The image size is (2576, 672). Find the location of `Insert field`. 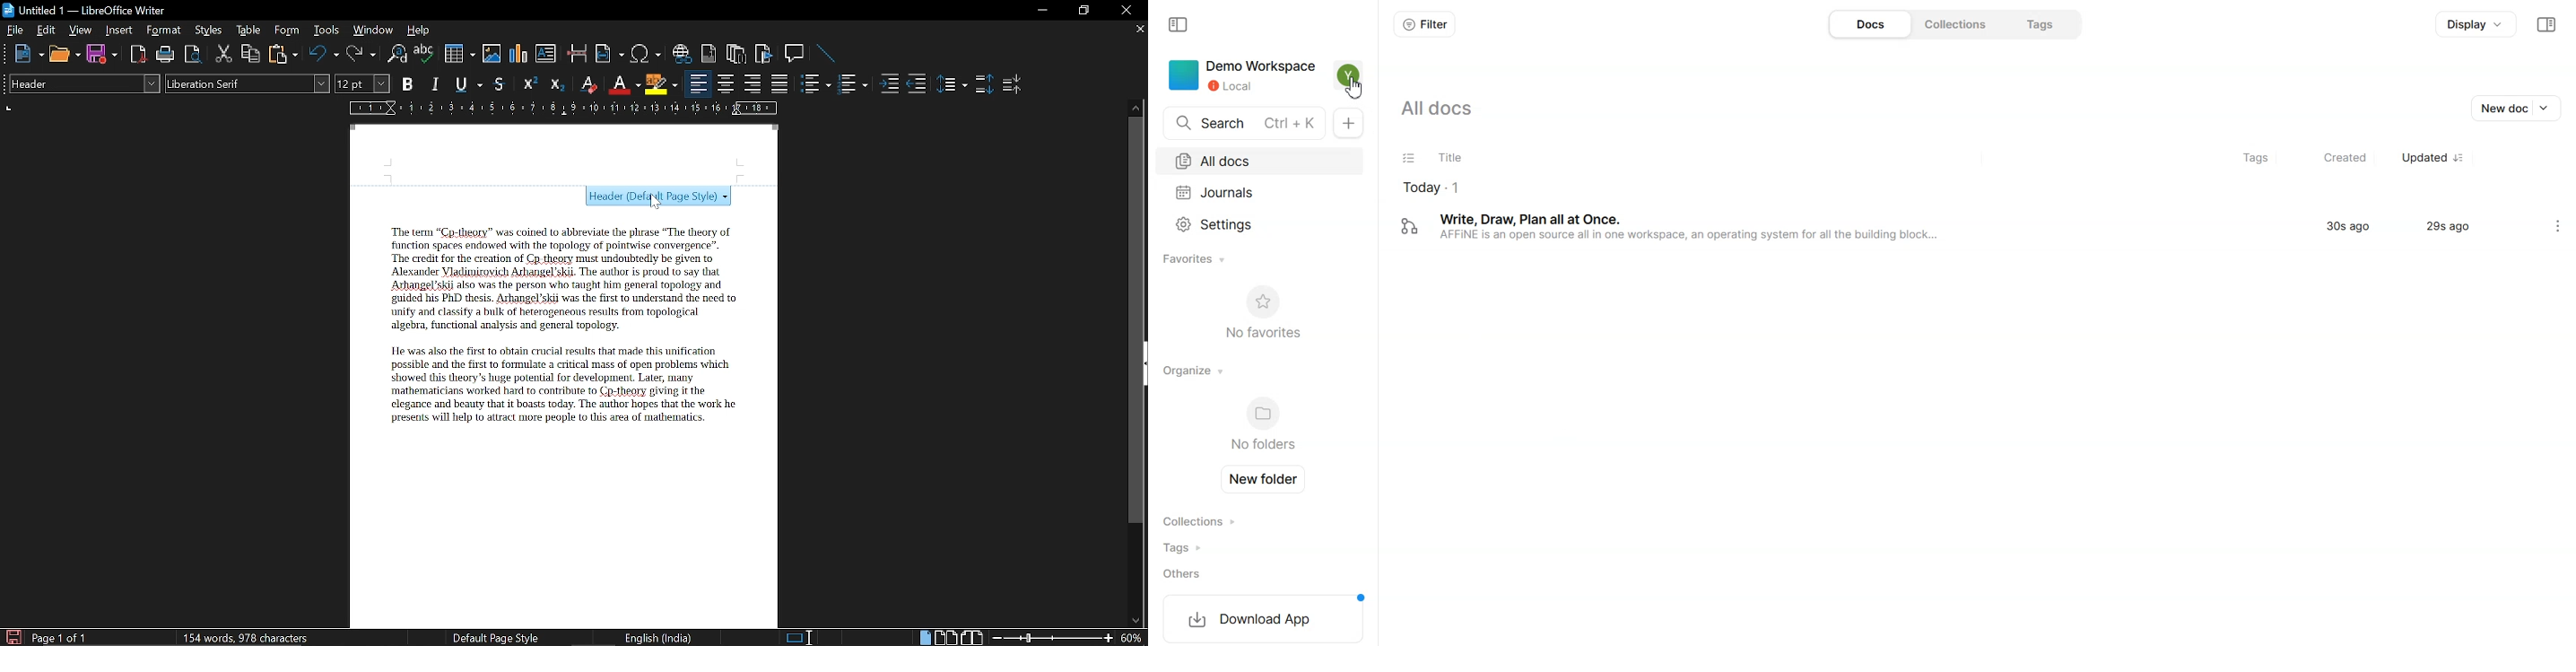

Insert field is located at coordinates (610, 55).